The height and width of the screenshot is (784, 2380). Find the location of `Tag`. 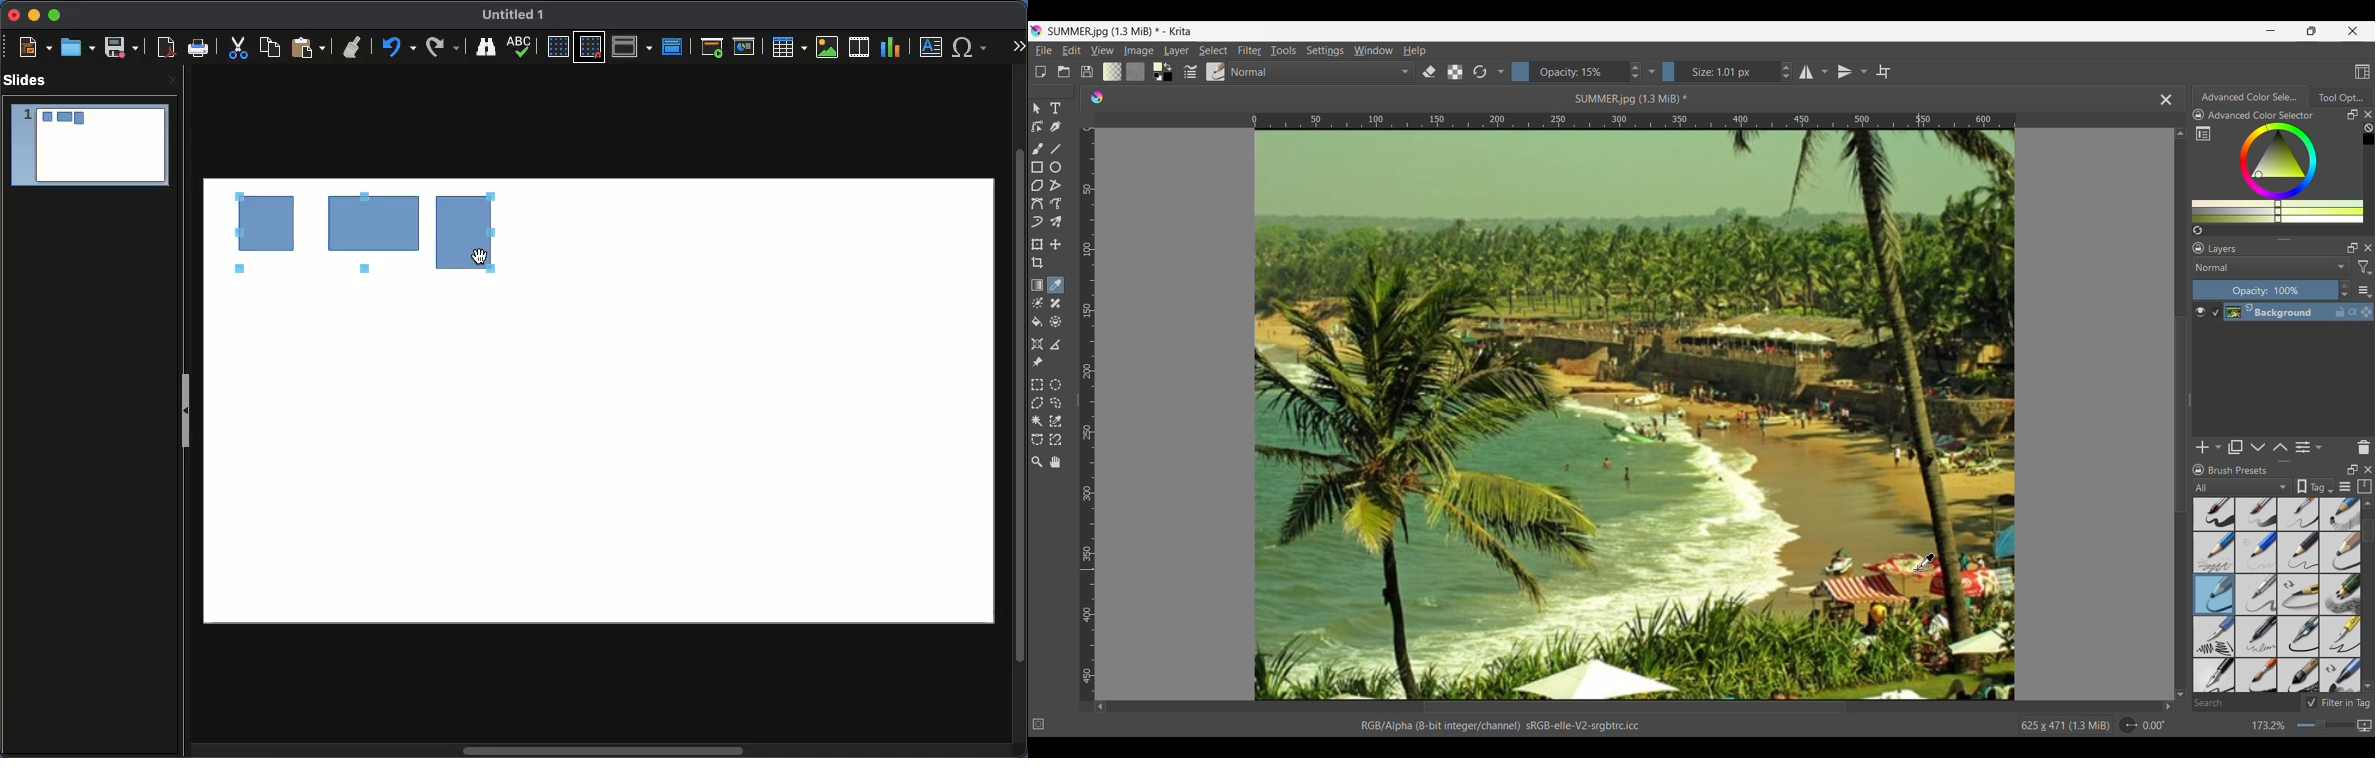

Tag is located at coordinates (2314, 486).